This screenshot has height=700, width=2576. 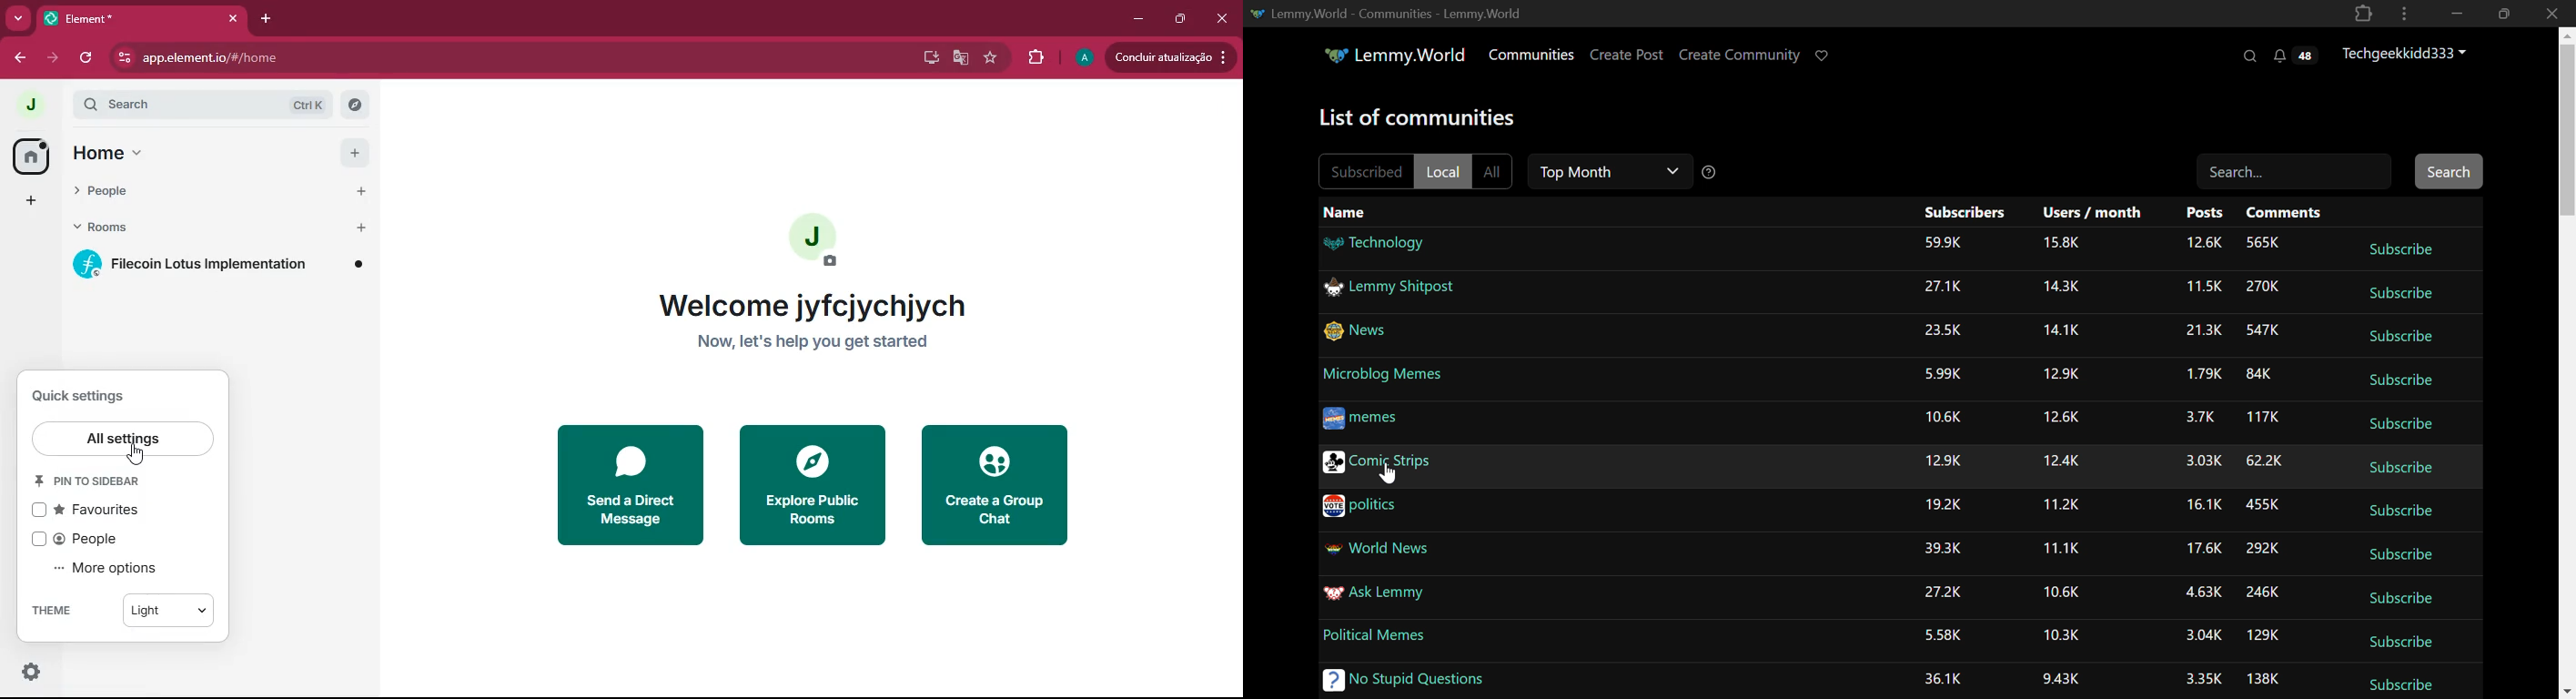 What do you see at coordinates (1139, 17) in the screenshot?
I see `minimize` at bounding box center [1139, 17].